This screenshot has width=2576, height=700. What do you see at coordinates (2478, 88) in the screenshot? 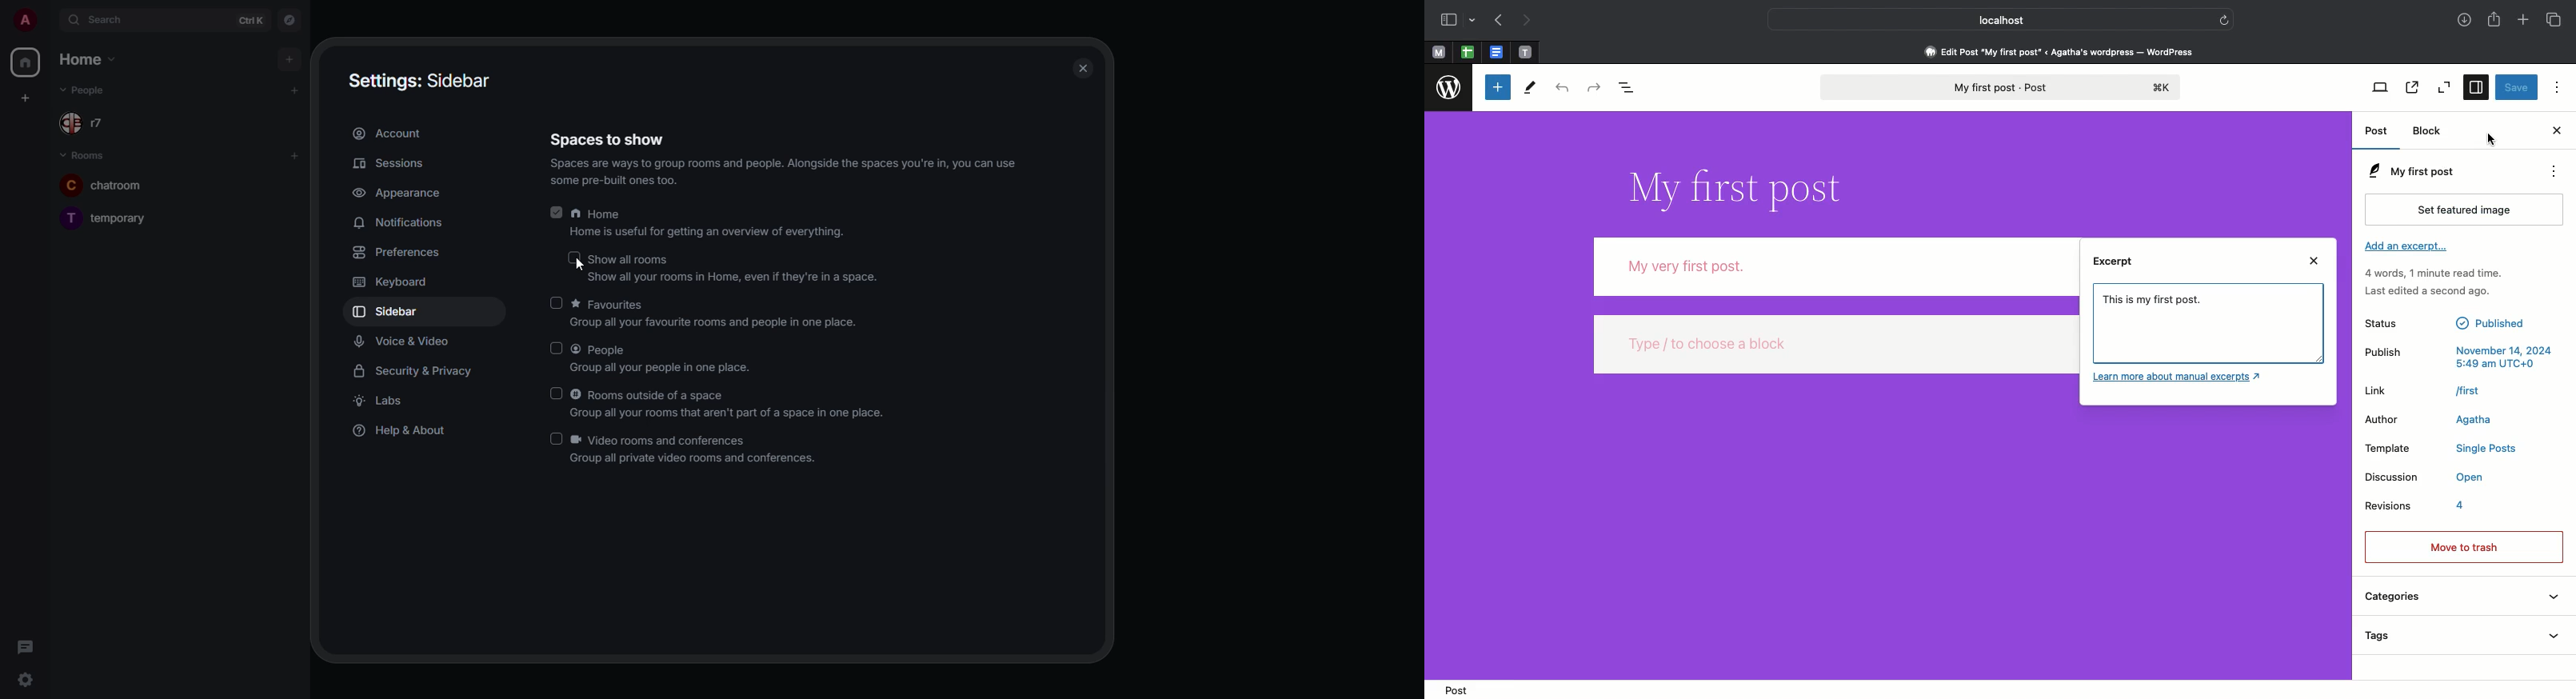
I see `Settings` at bounding box center [2478, 88].